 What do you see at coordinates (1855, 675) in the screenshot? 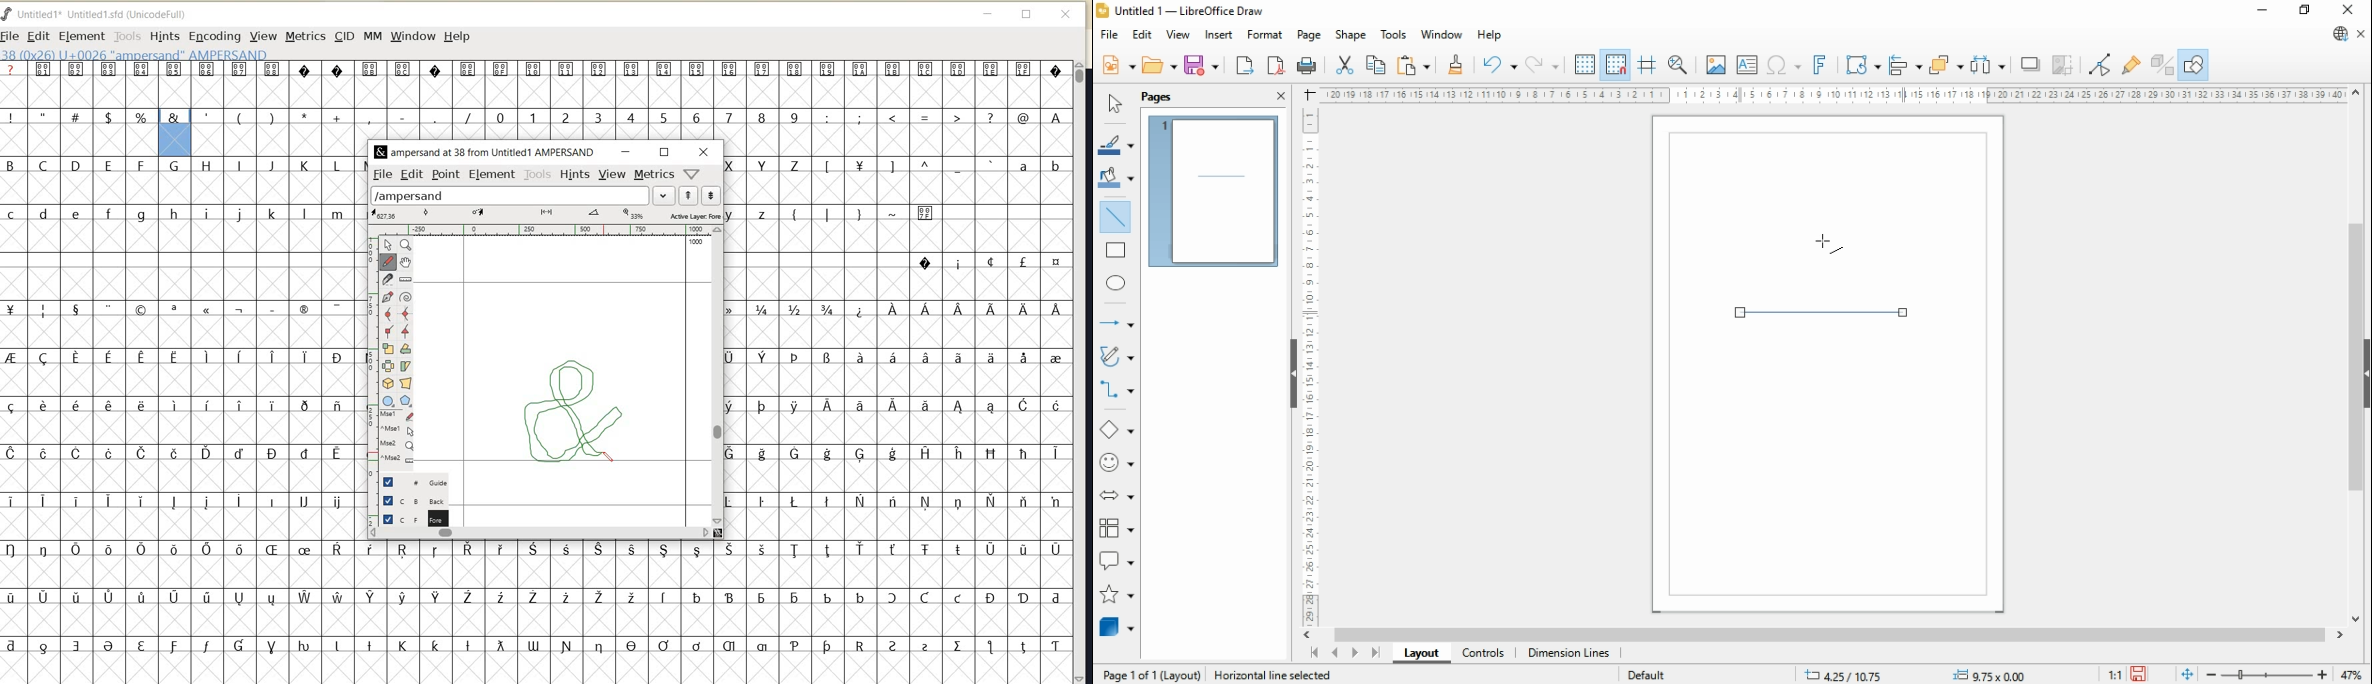
I see `-21.10/14.59` at bounding box center [1855, 675].